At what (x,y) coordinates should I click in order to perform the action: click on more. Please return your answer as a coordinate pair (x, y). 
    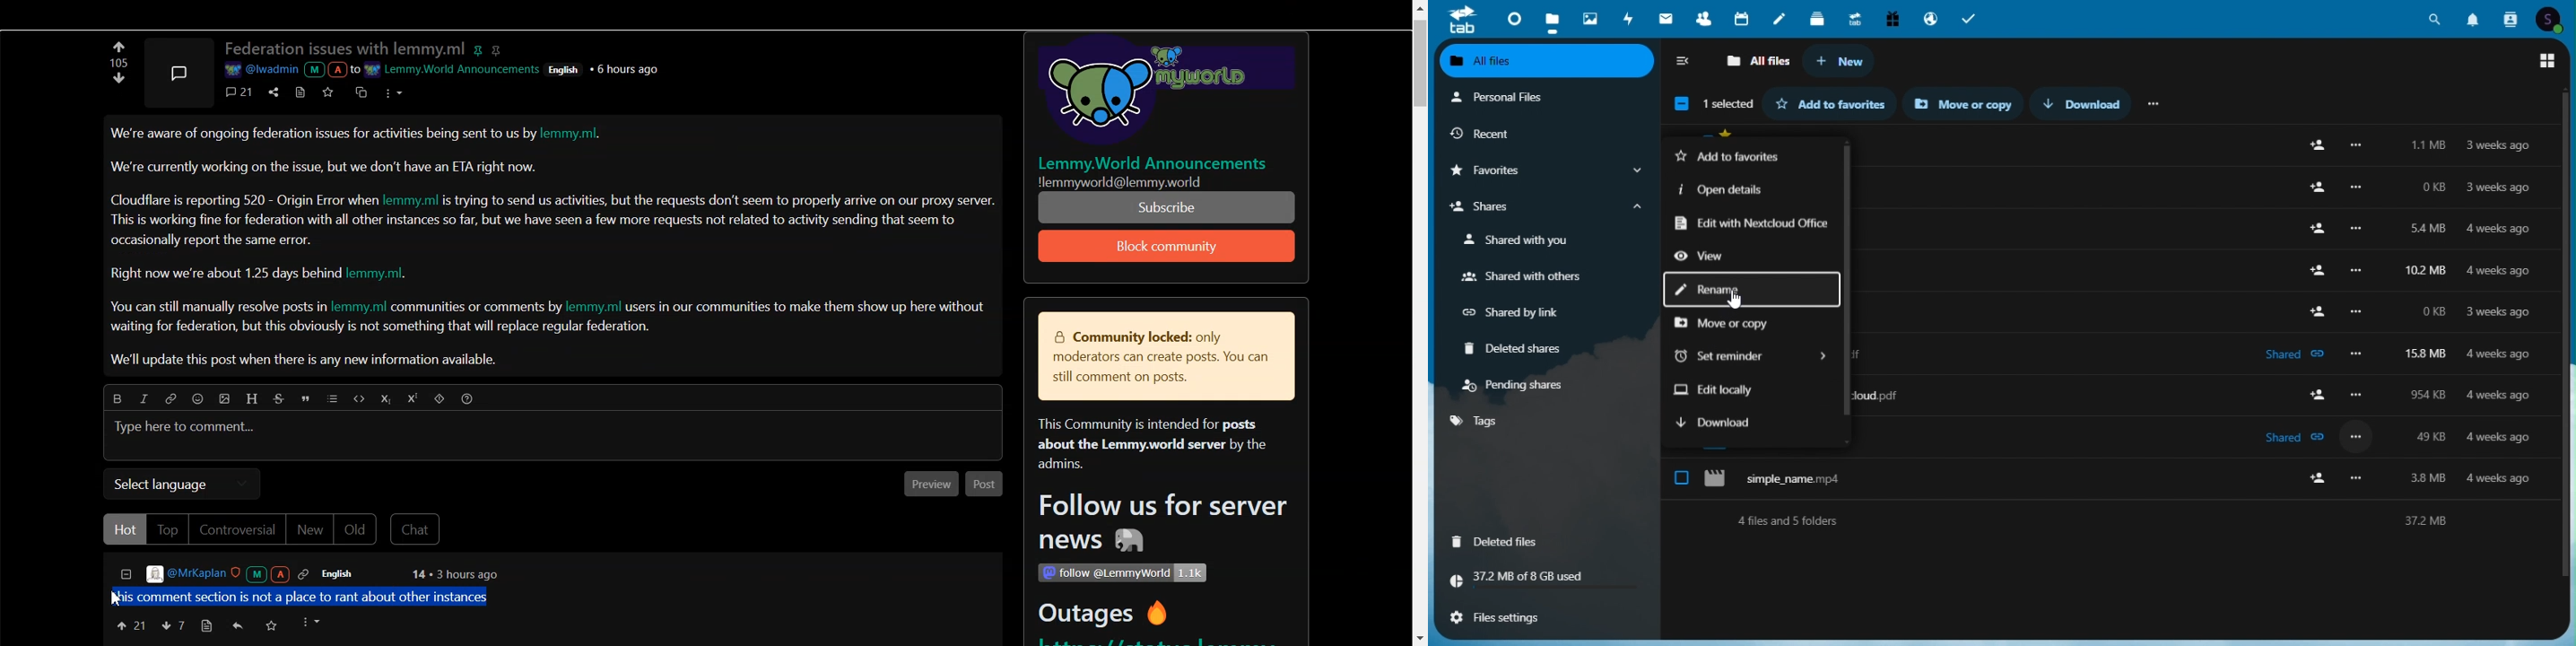
    Looking at the image, I should click on (2155, 102).